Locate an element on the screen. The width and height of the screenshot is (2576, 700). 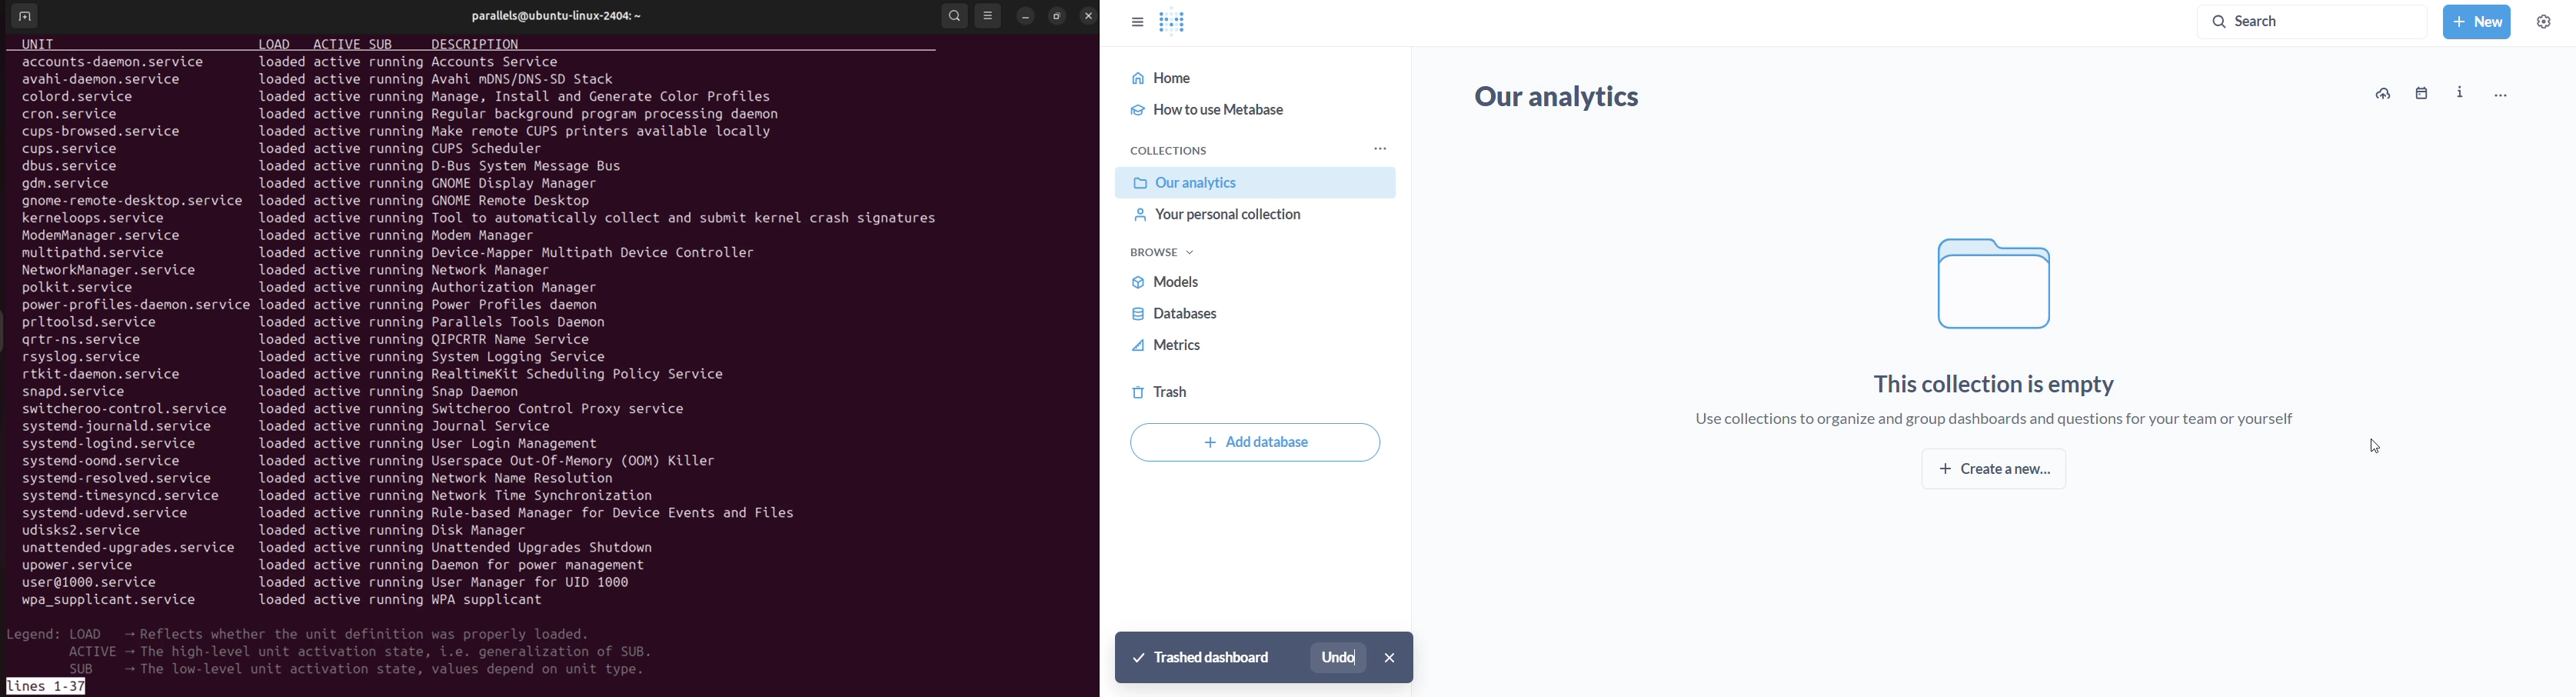
 is located at coordinates (282, 582).